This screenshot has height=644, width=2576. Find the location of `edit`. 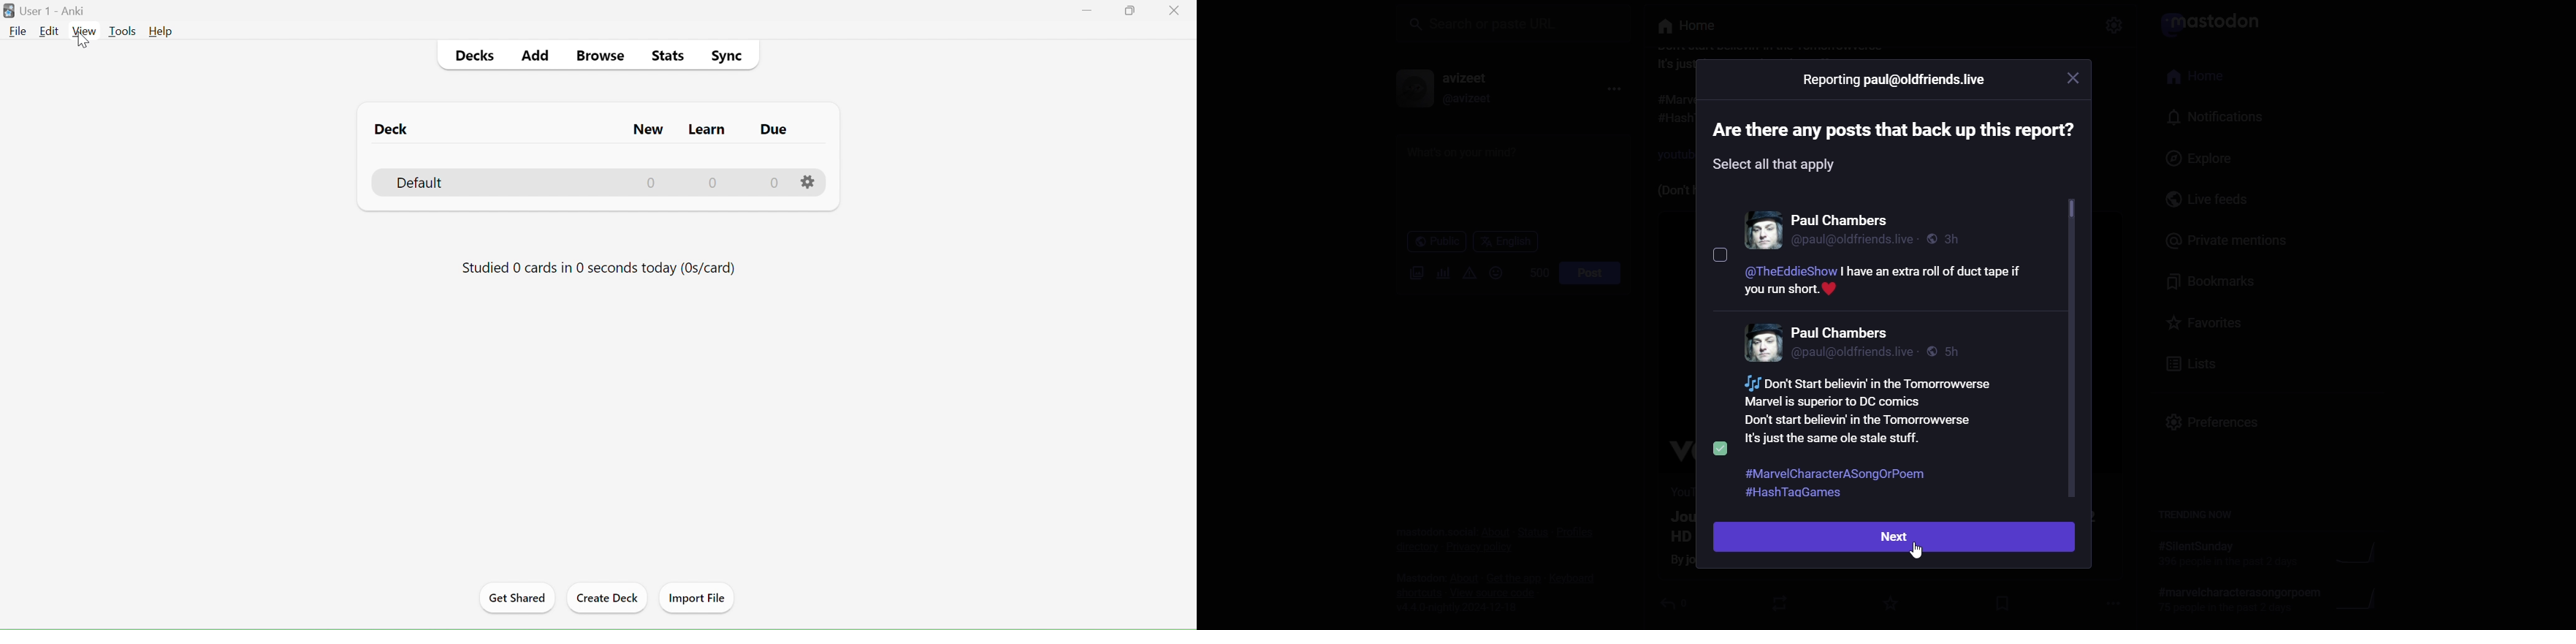

edit is located at coordinates (49, 31).